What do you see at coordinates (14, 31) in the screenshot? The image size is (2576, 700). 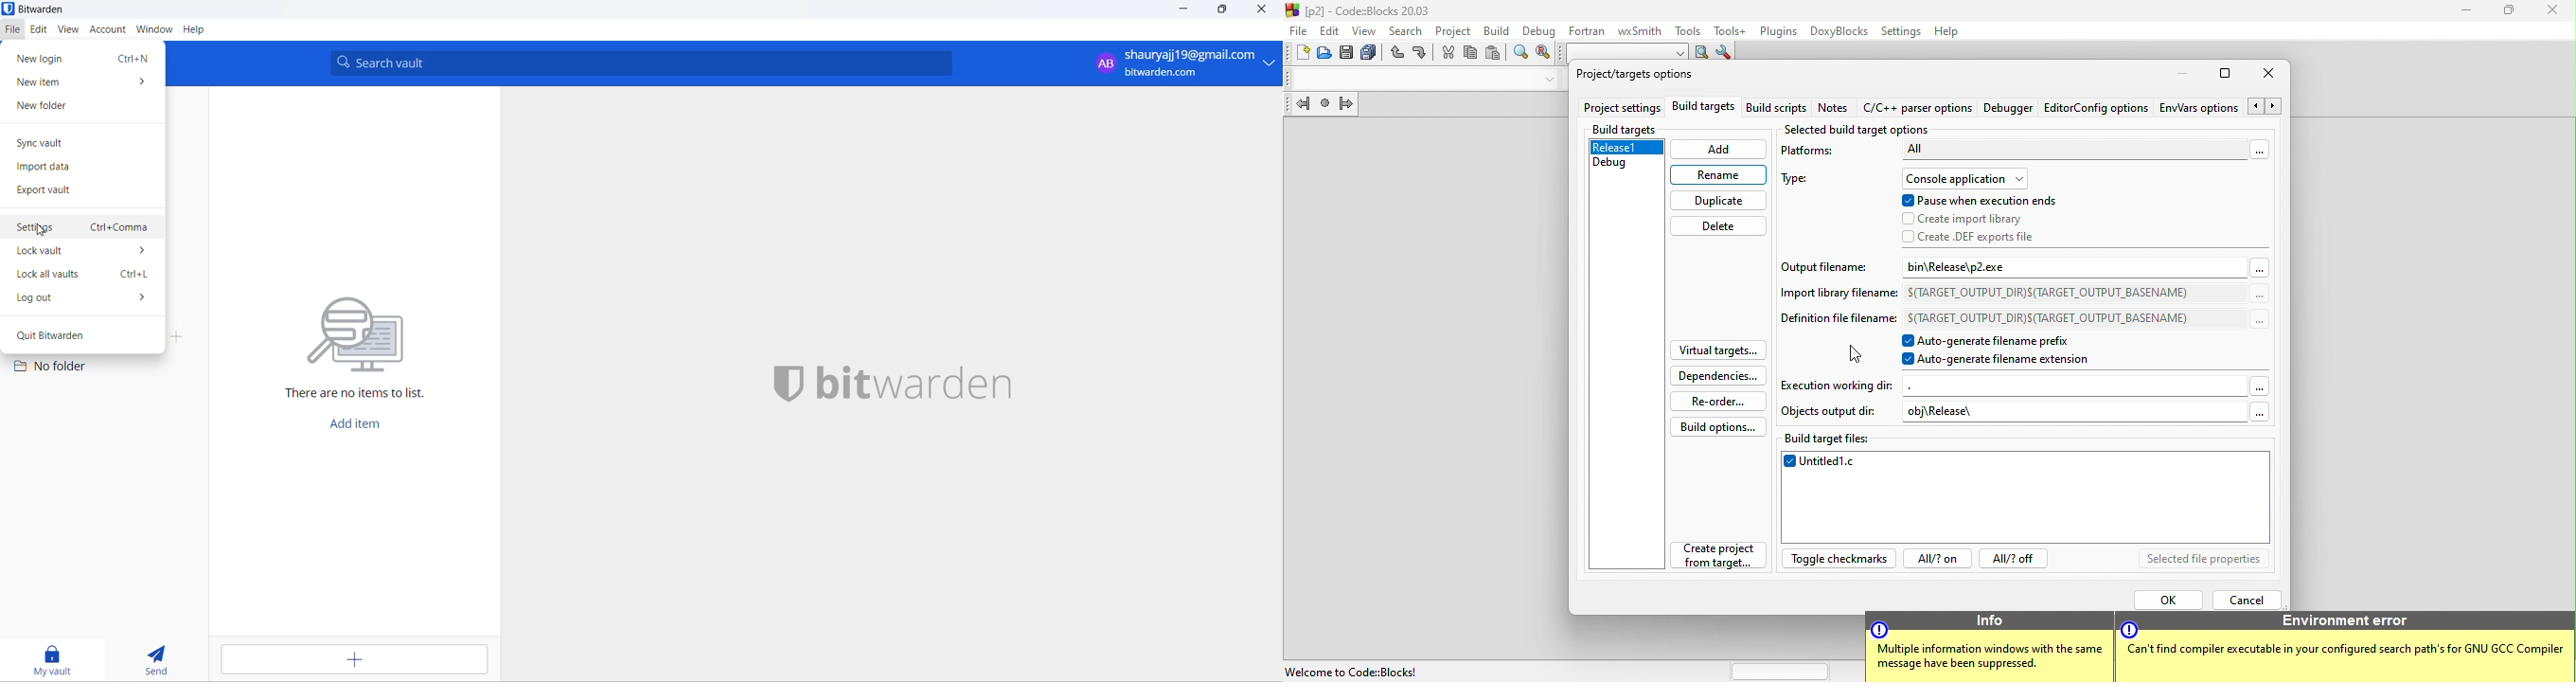 I see `file ` at bounding box center [14, 31].